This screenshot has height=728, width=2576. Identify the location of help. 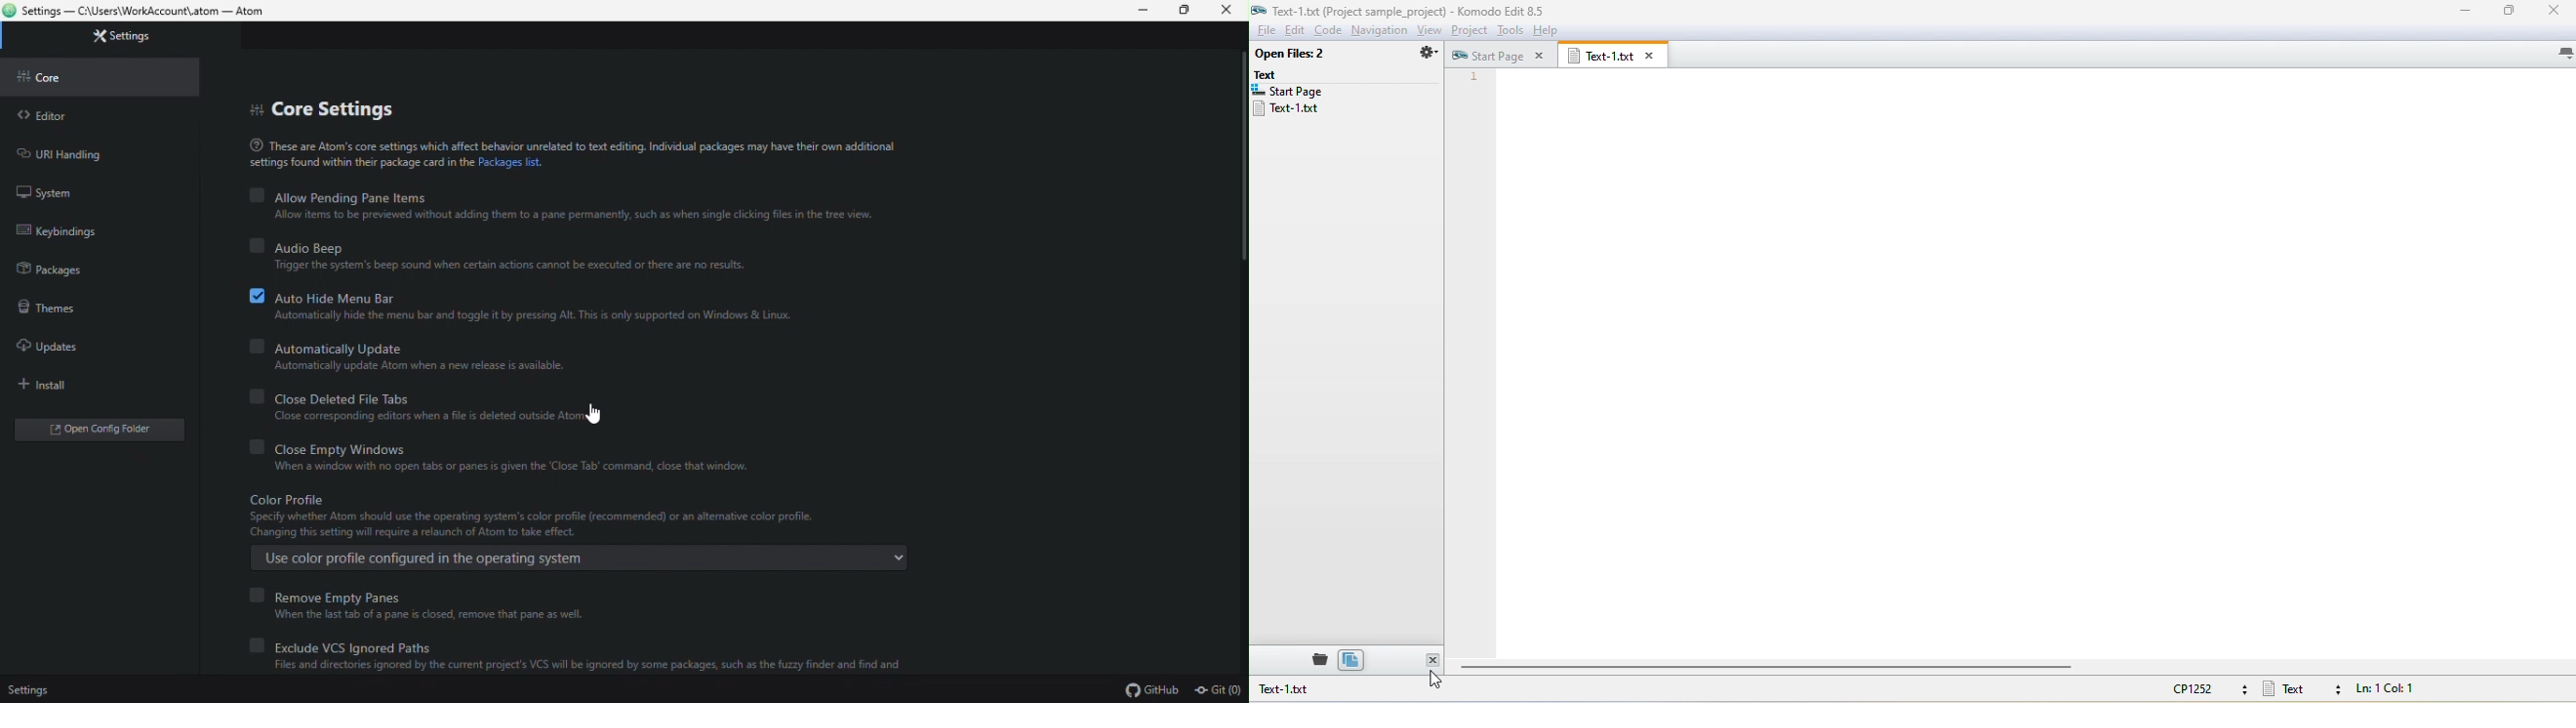
(1544, 30).